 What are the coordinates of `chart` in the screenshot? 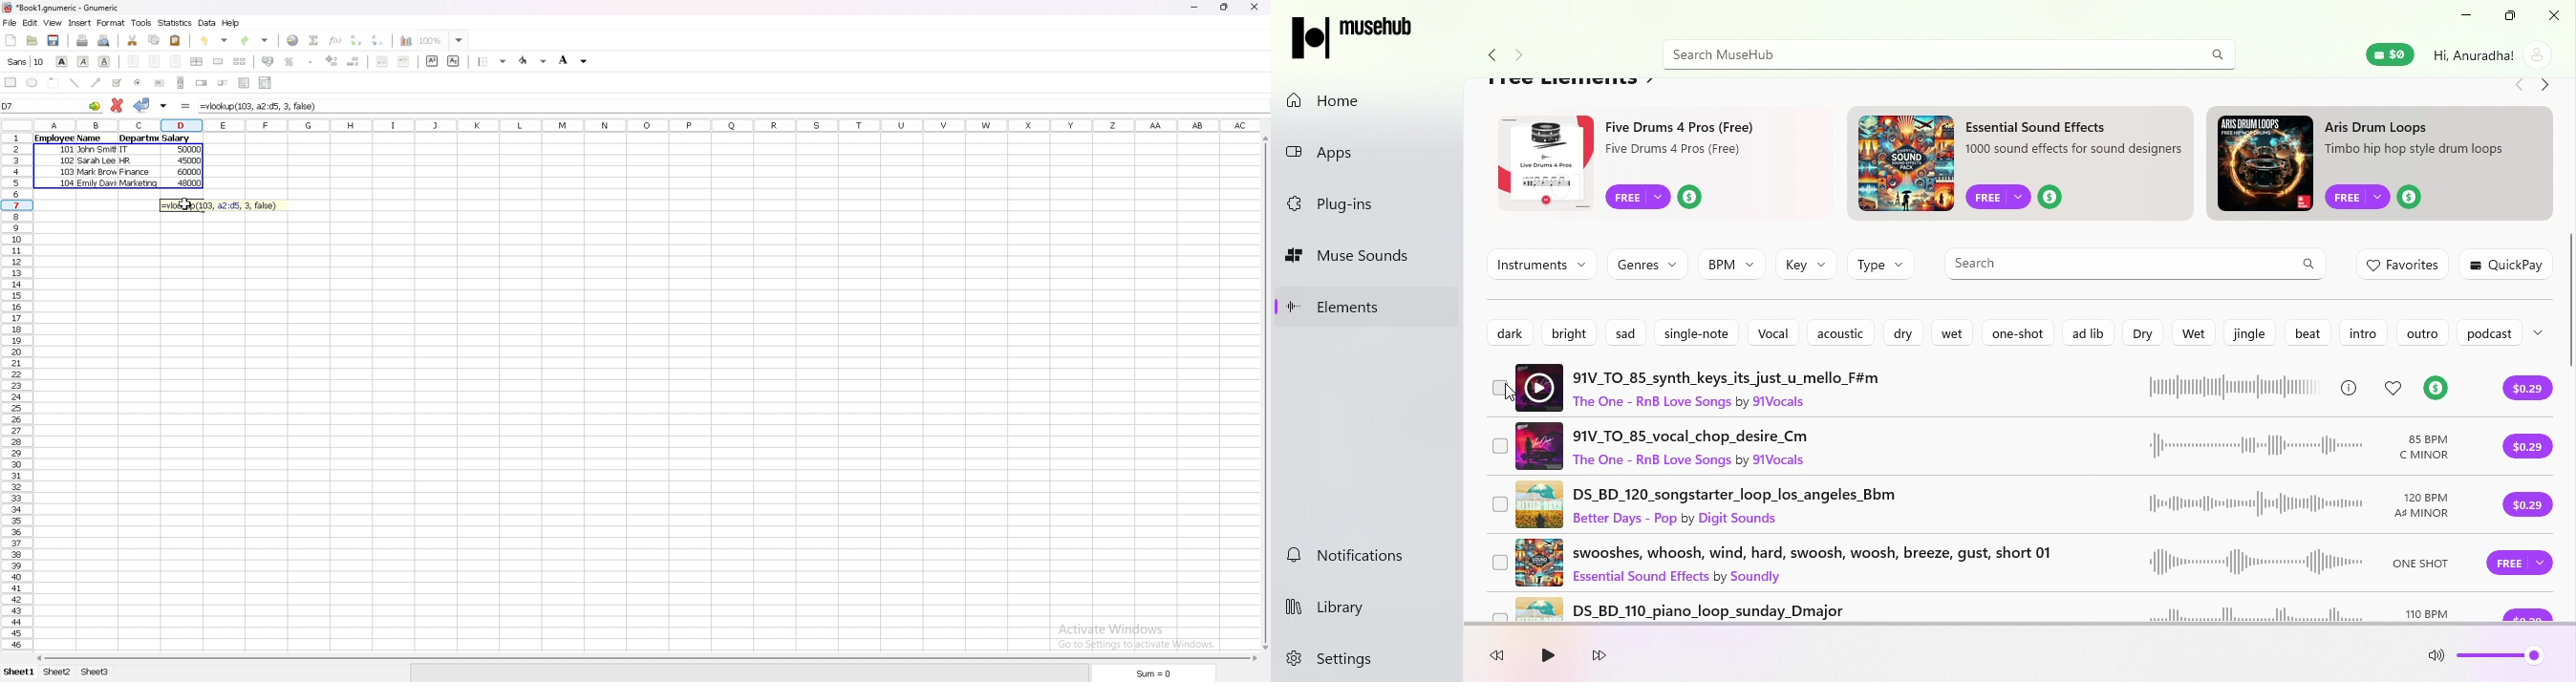 It's located at (407, 41).